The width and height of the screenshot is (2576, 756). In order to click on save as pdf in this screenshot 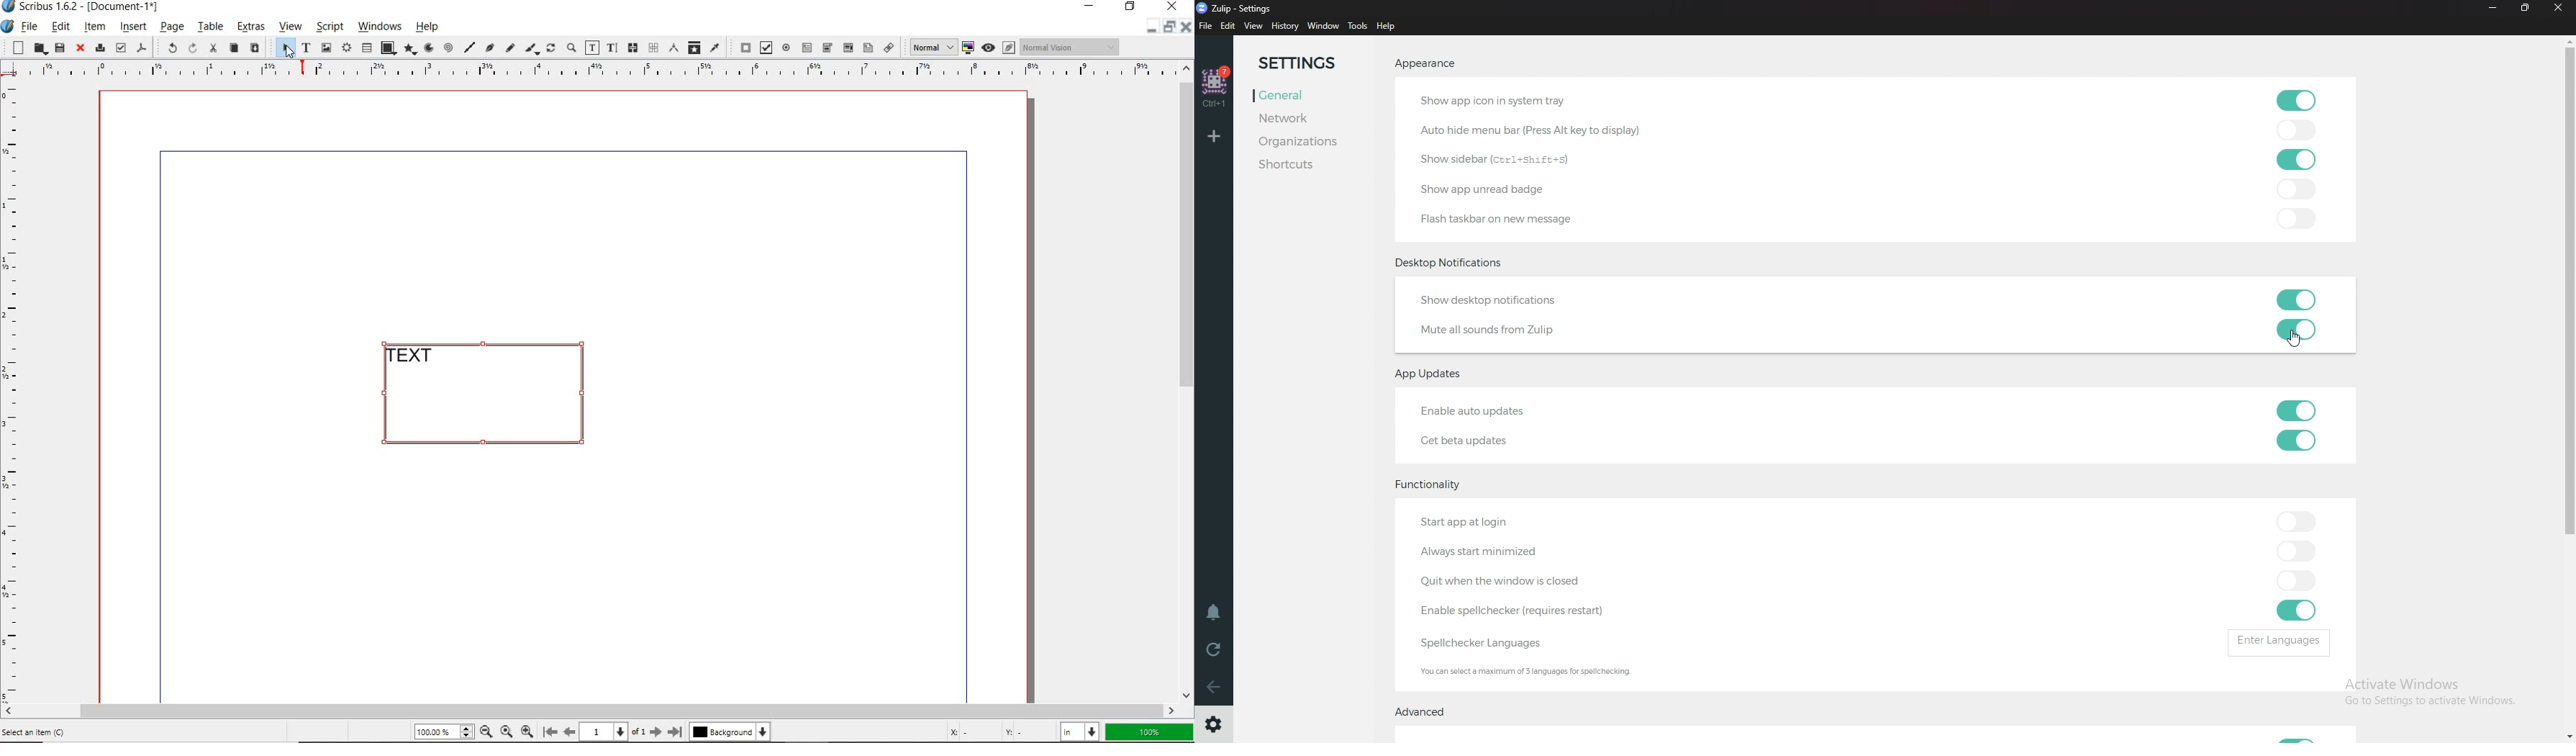, I will do `click(142, 48)`.